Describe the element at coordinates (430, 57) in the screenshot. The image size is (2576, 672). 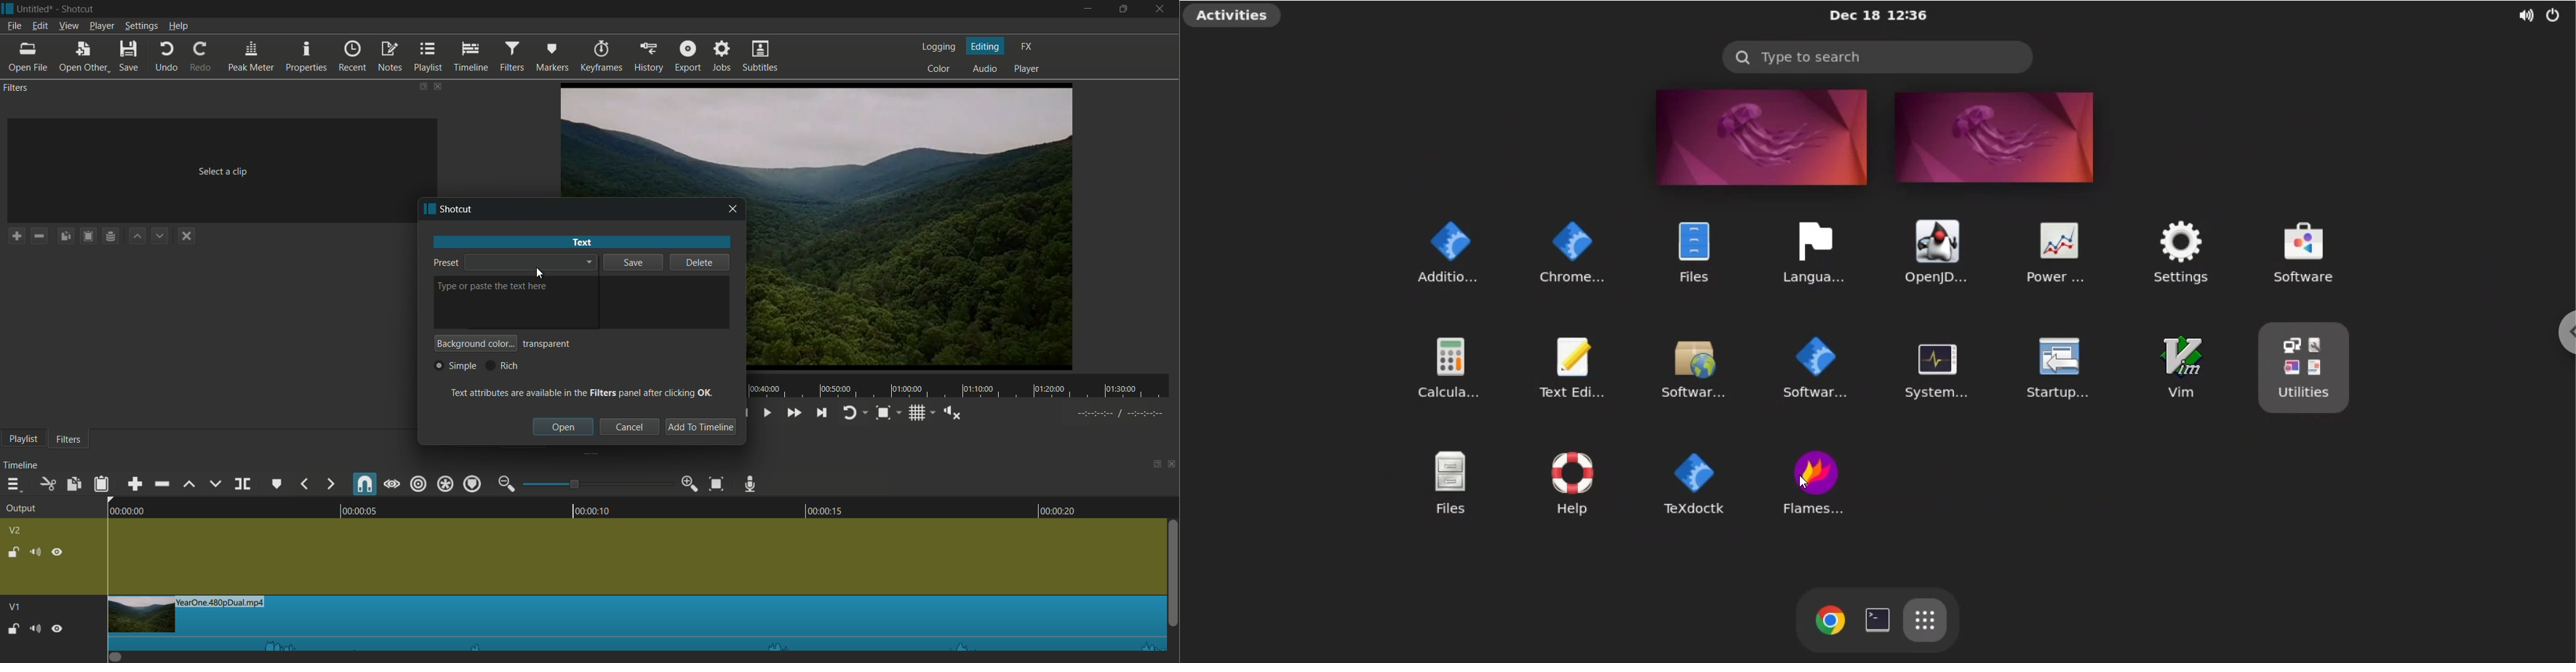
I see `playlist` at that location.